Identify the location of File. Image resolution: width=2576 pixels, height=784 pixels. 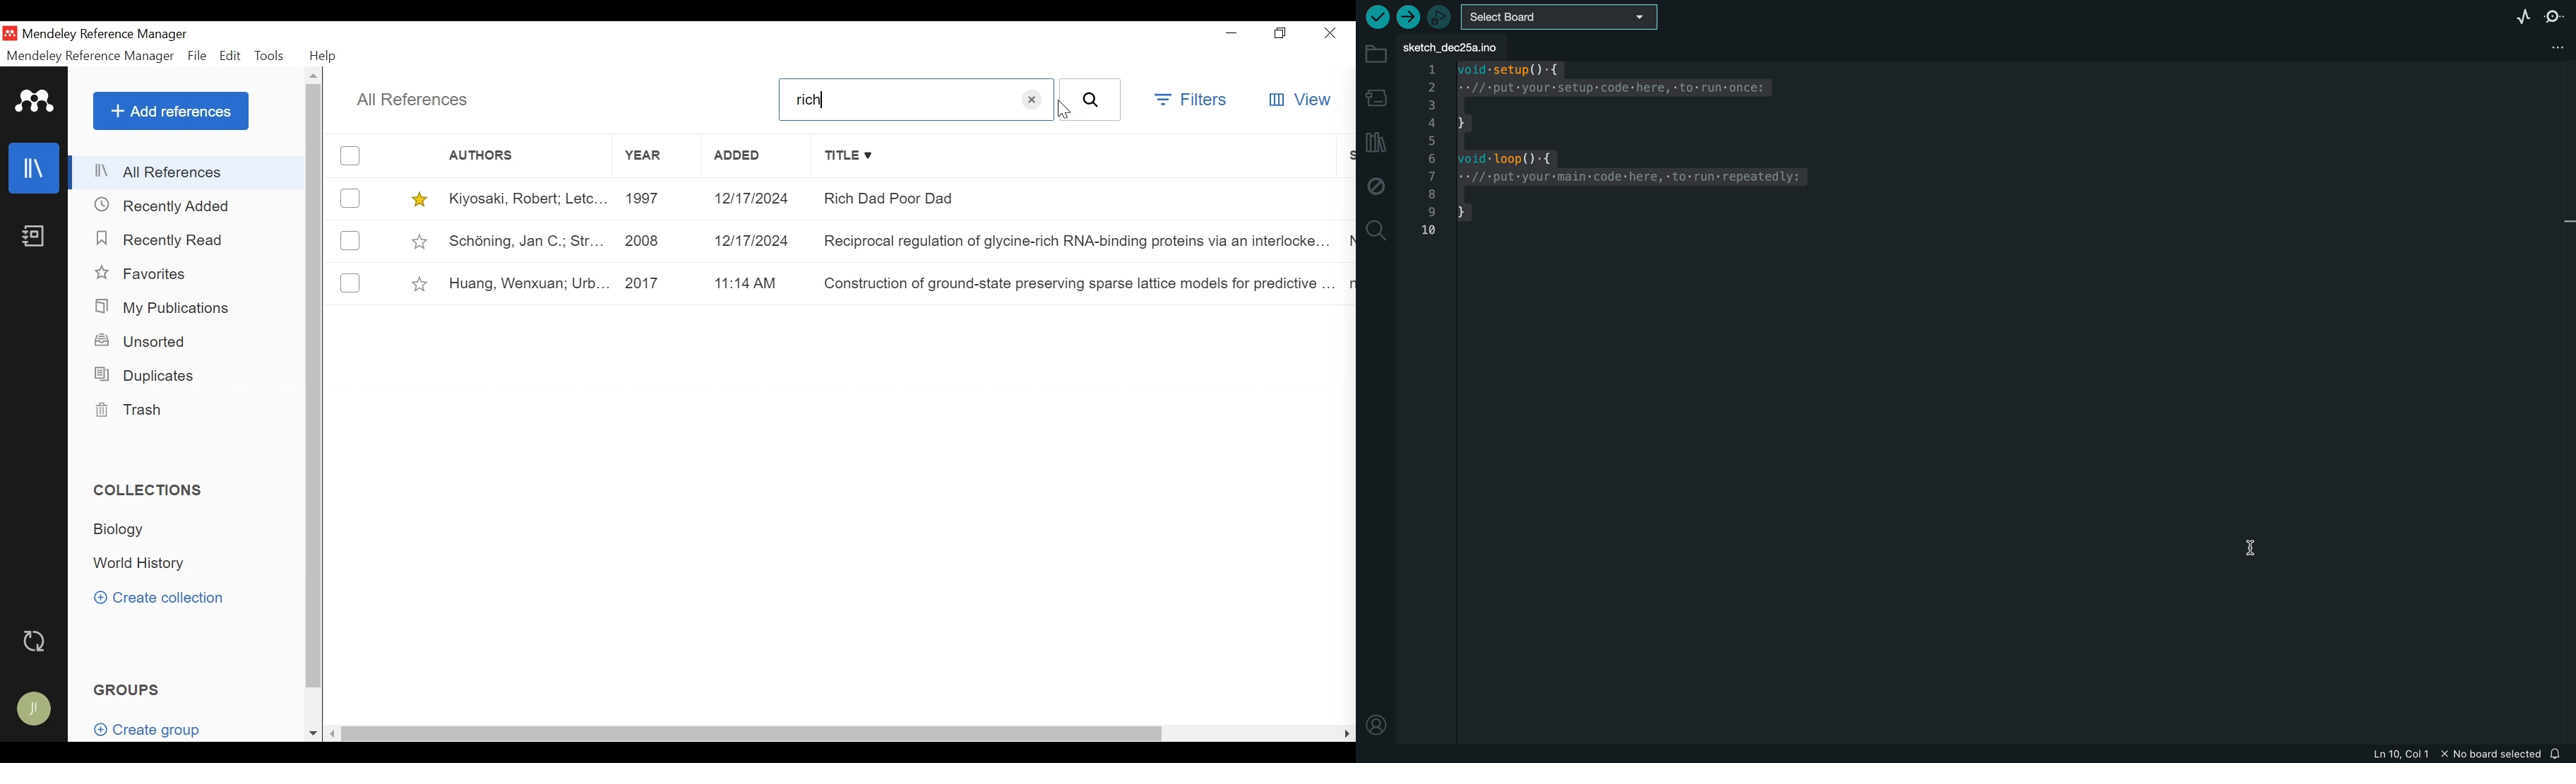
(196, 56).